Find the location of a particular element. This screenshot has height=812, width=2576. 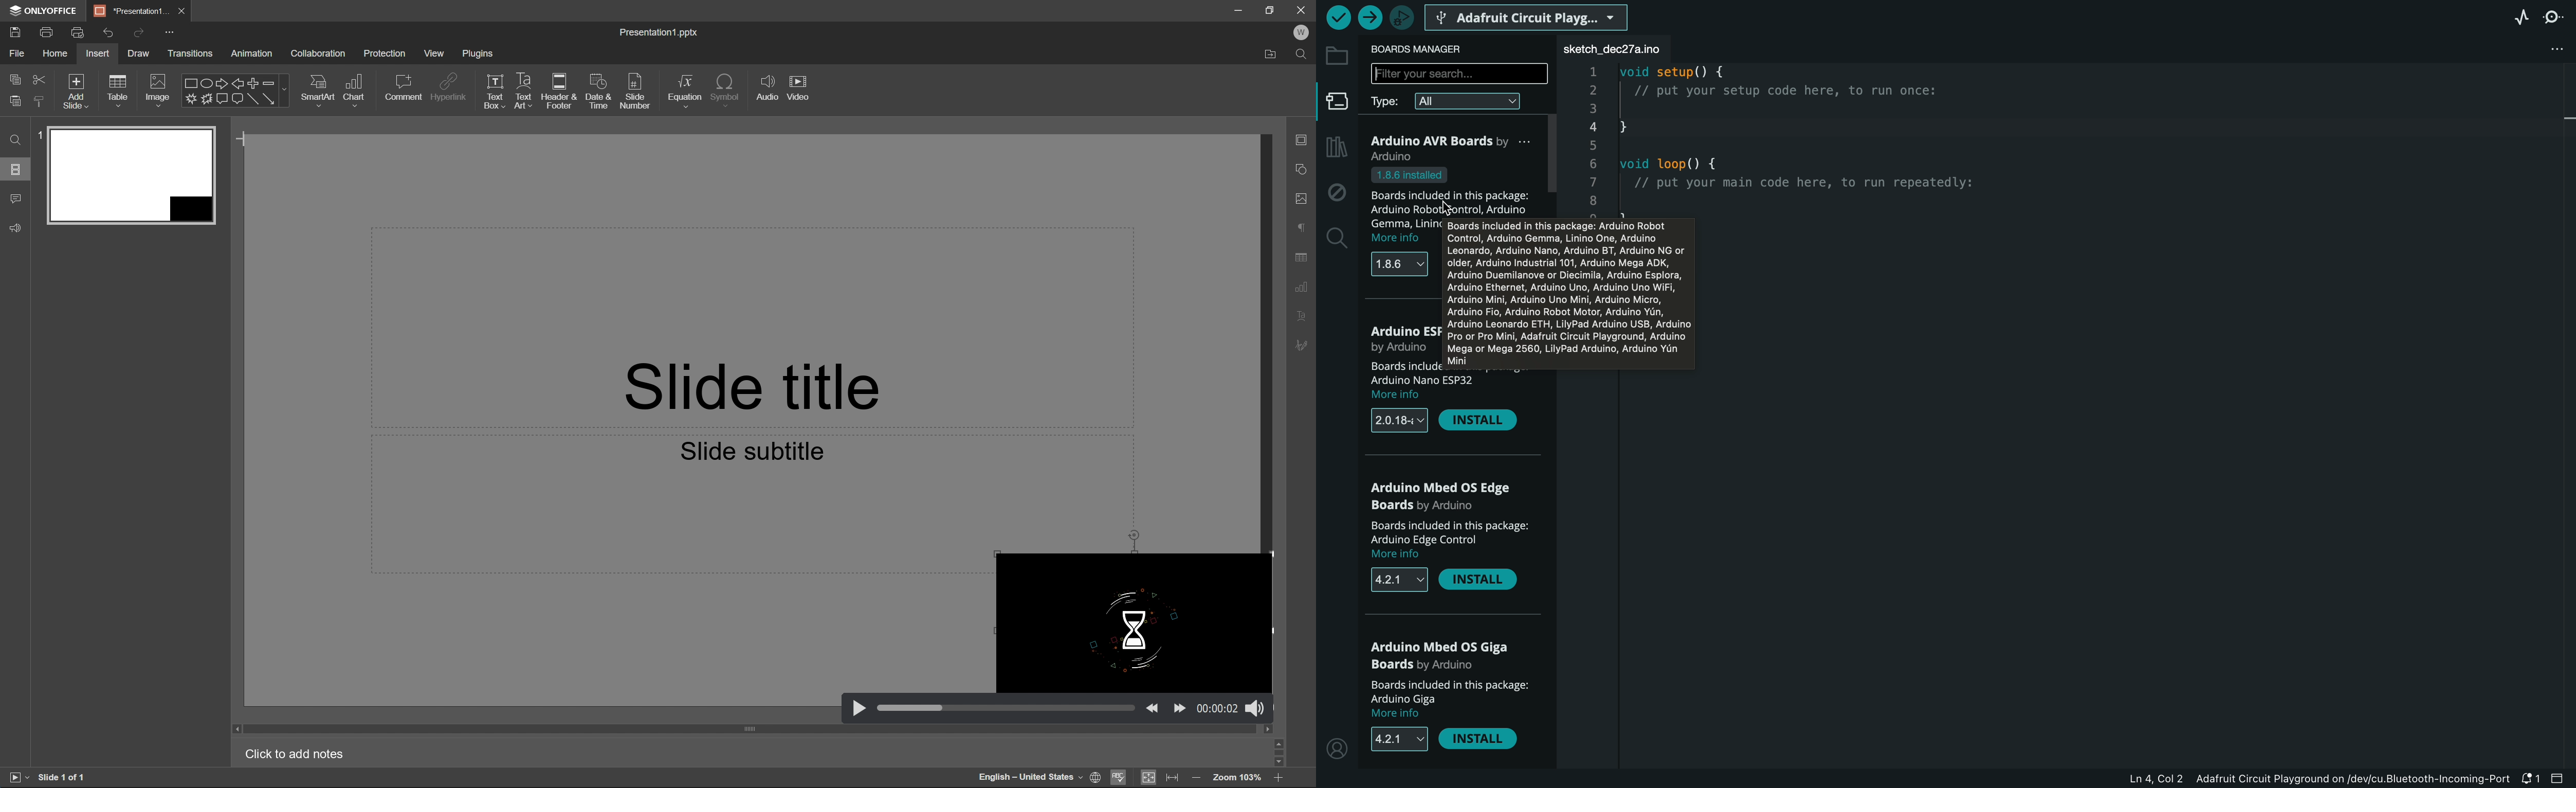

undo is located at coordinates (104, 32).